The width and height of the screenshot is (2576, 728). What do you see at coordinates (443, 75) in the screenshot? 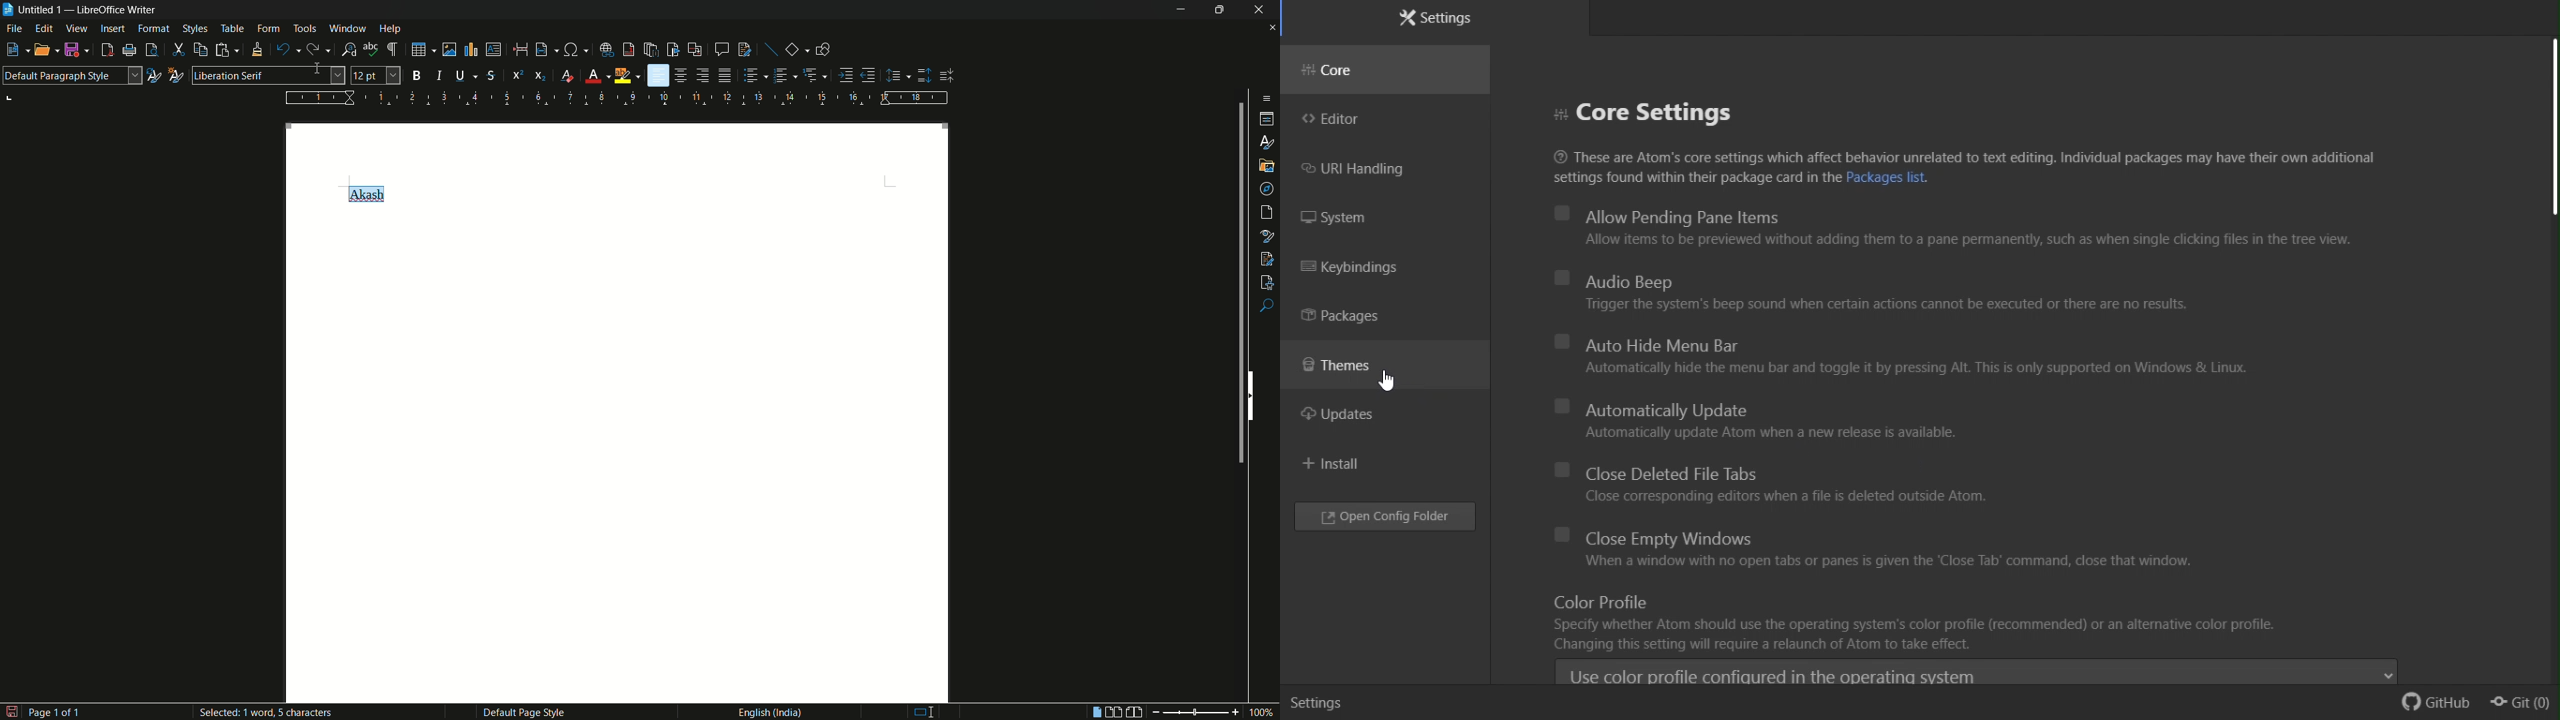
I see `italic` at bounding box center [443, 75].